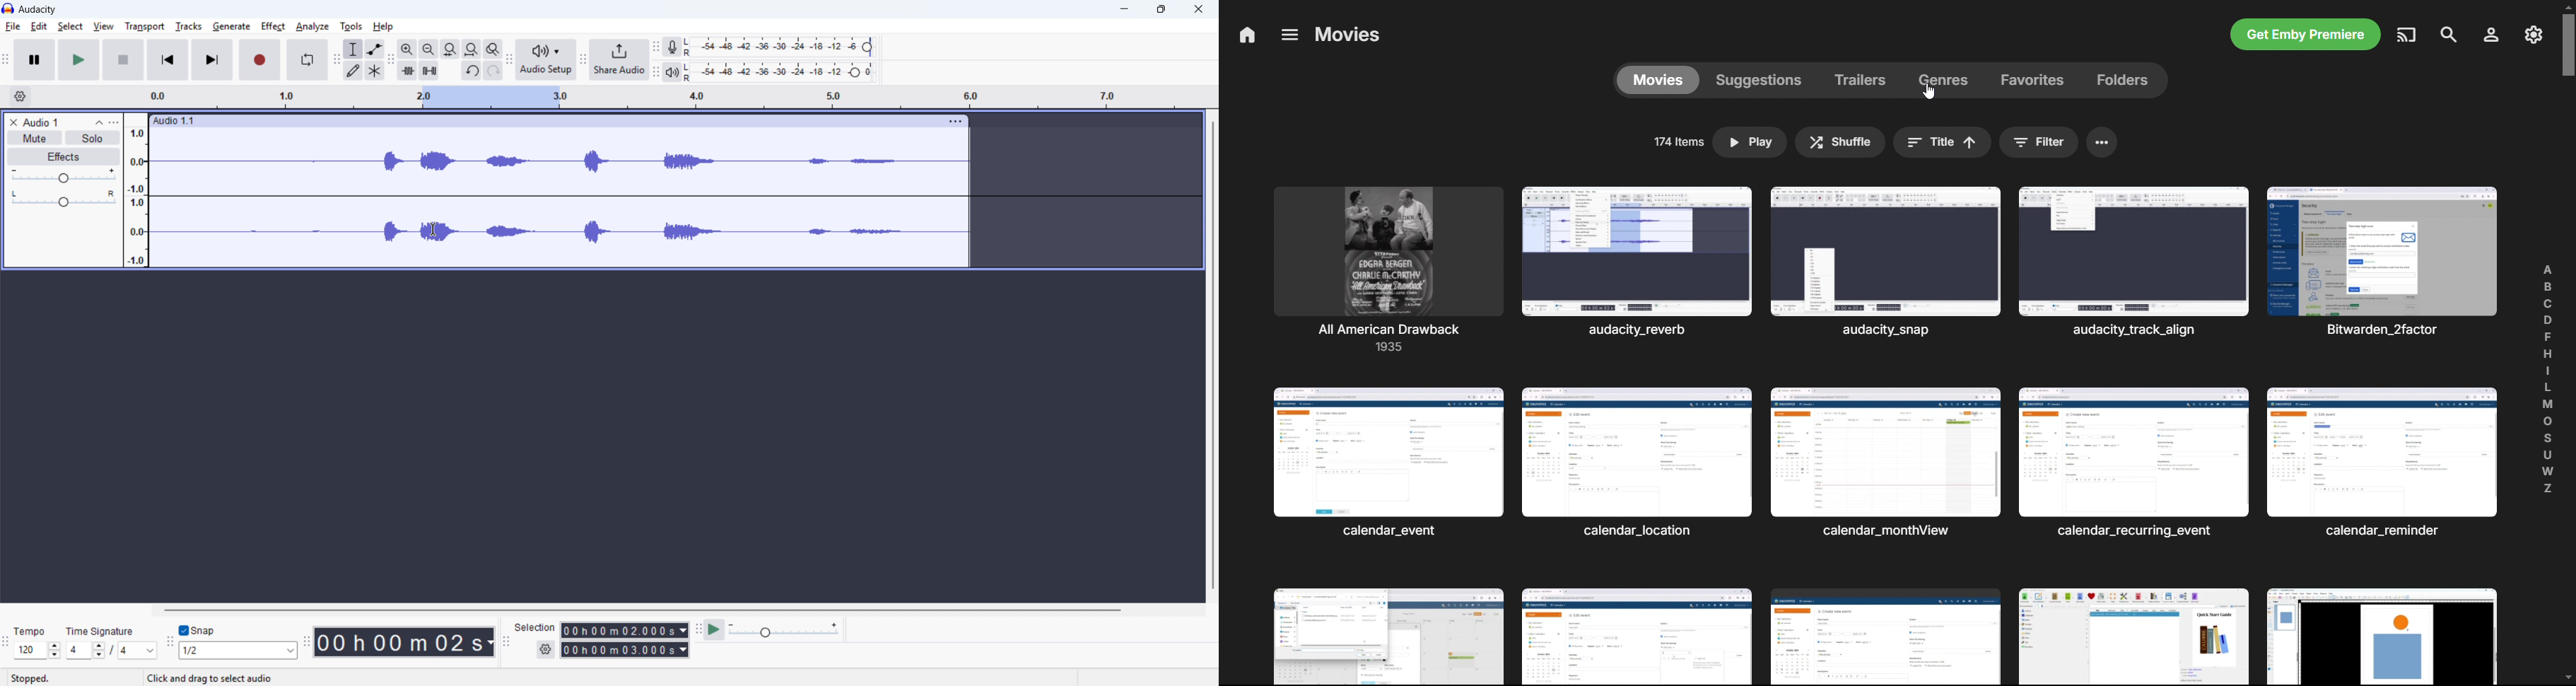  I want to click on Fit project to width, so click(471, 49).